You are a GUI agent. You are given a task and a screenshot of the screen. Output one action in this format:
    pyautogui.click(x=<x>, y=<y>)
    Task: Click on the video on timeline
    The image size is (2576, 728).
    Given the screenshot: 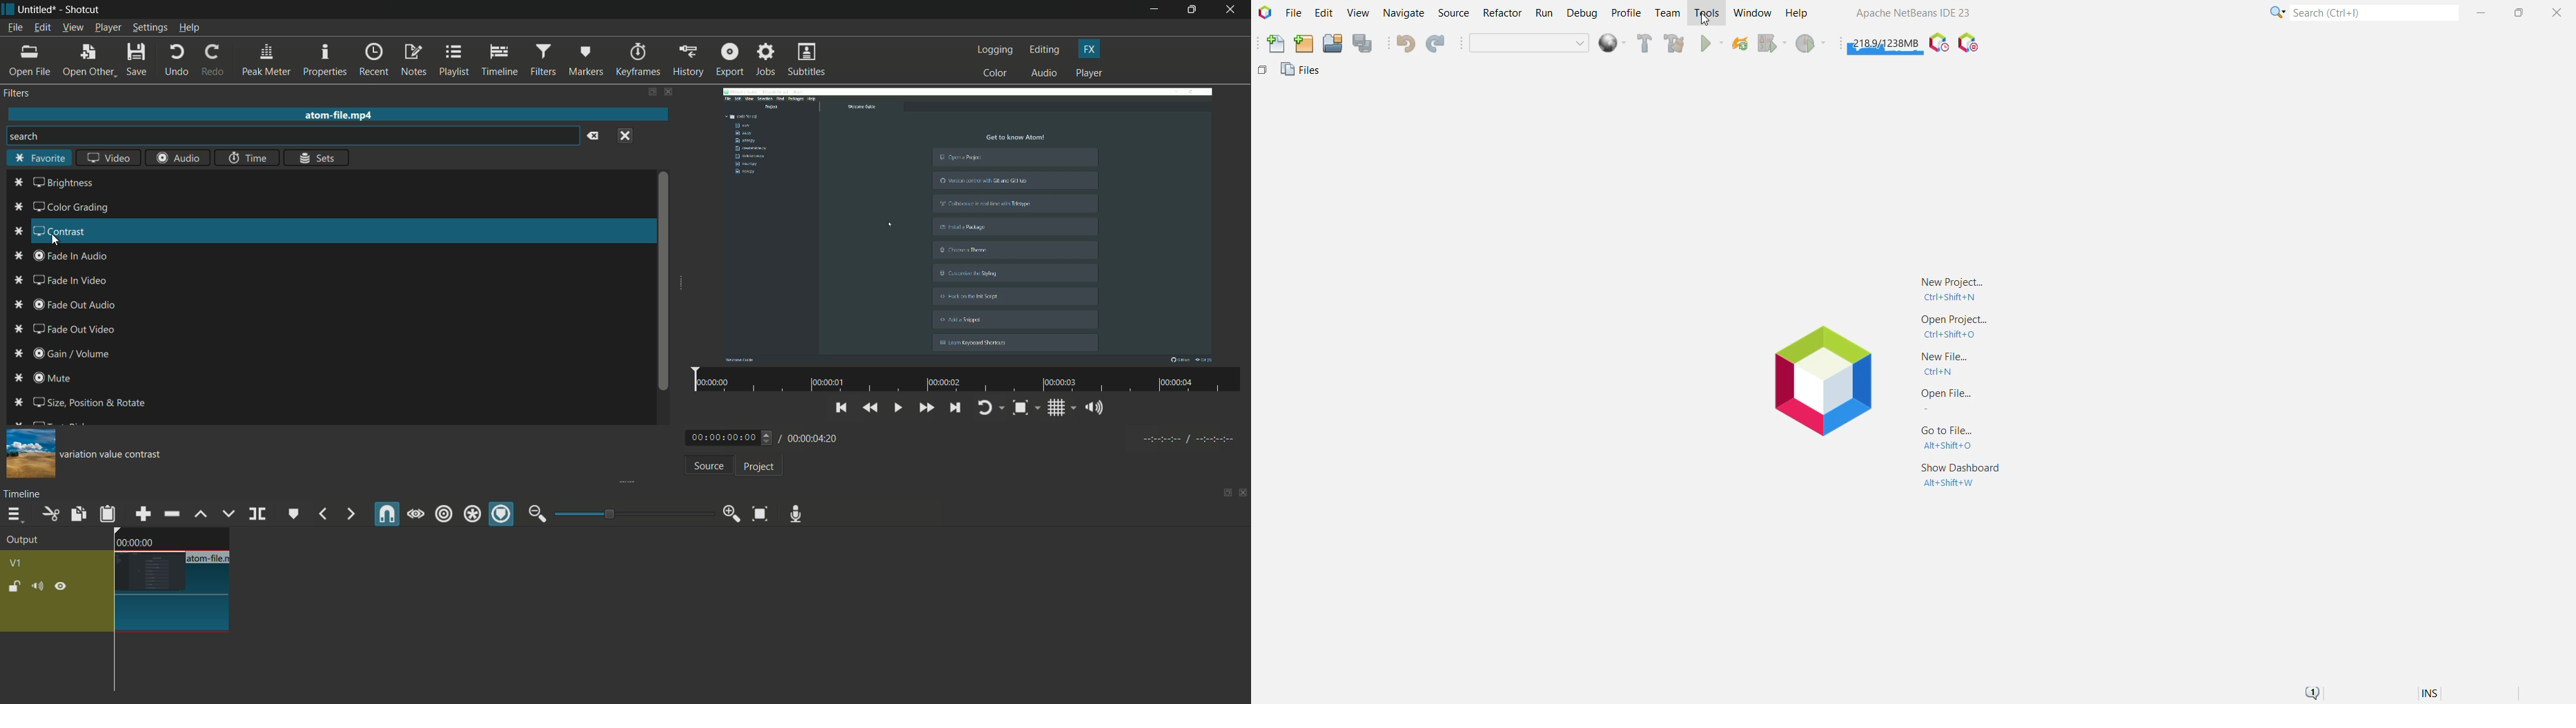 What is the action you would take?
    pyautogui.click(x=170, y=579)
    